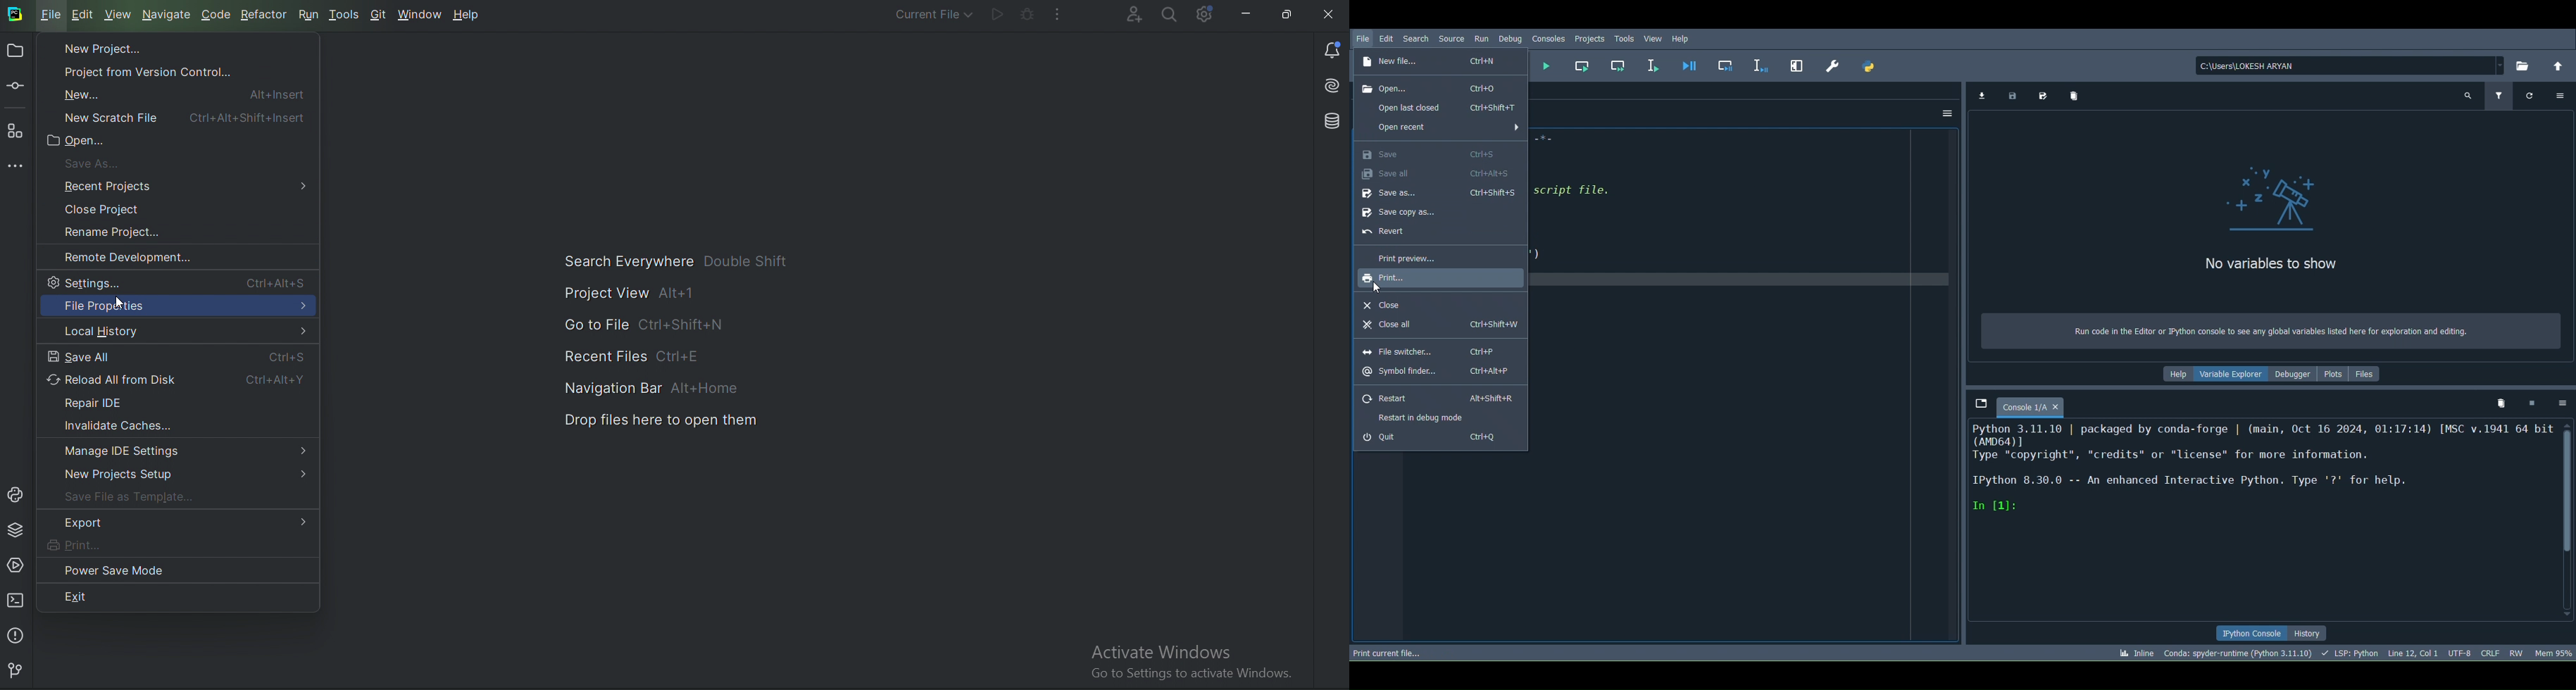  What do you see at coordinates (2500, 98) in the screenshot?
I see `Filter variables` at bounding box center [2500, 98].